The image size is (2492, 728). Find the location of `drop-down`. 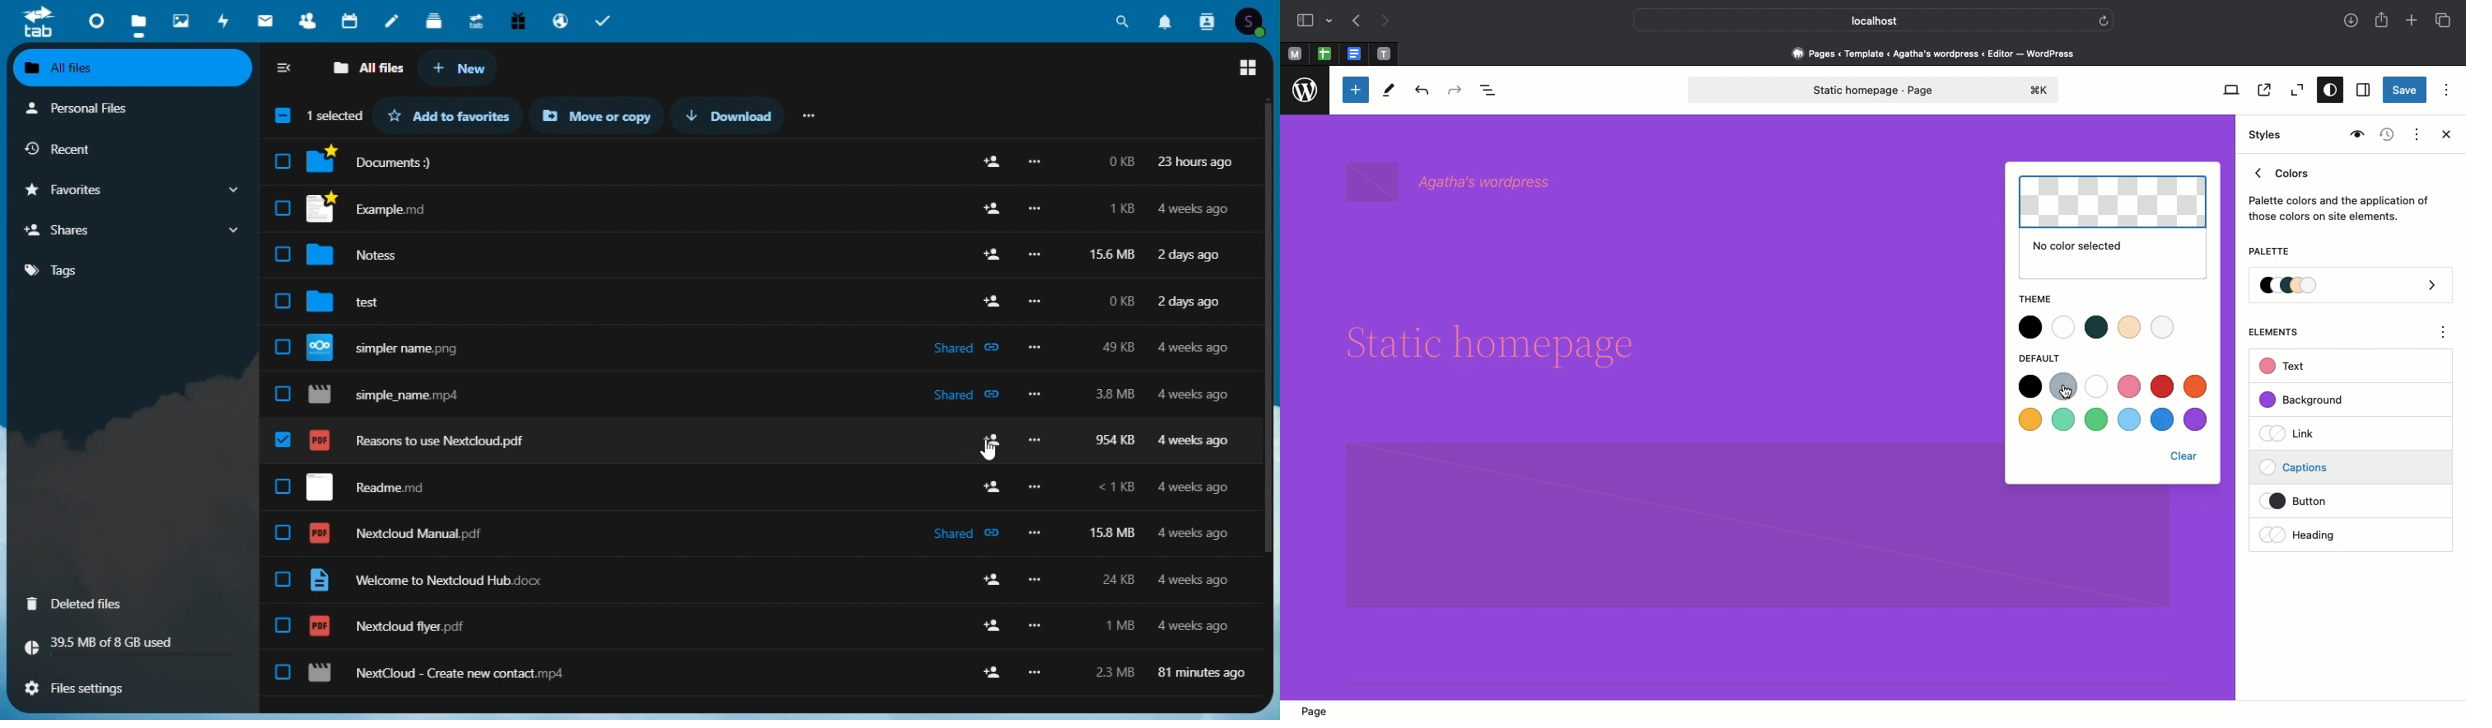

drop-down is located at coordinates (1332, 21).